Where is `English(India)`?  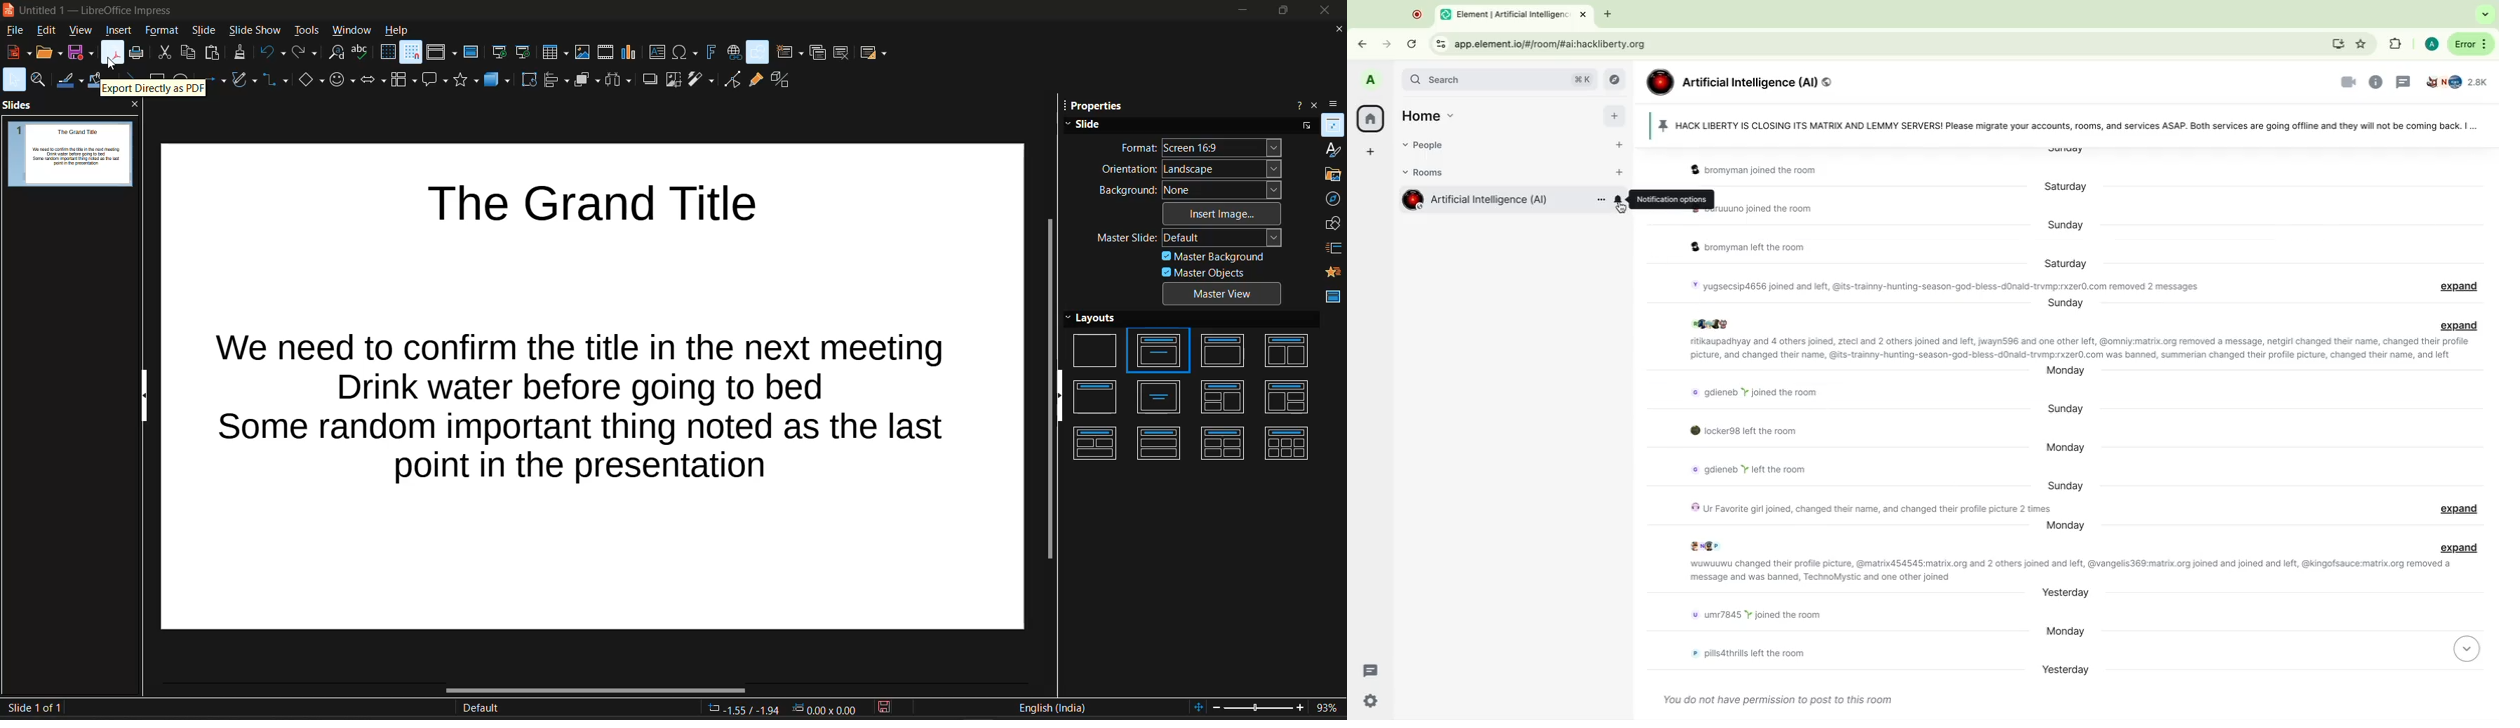 English(India) is located at coordinates (1053, 708).